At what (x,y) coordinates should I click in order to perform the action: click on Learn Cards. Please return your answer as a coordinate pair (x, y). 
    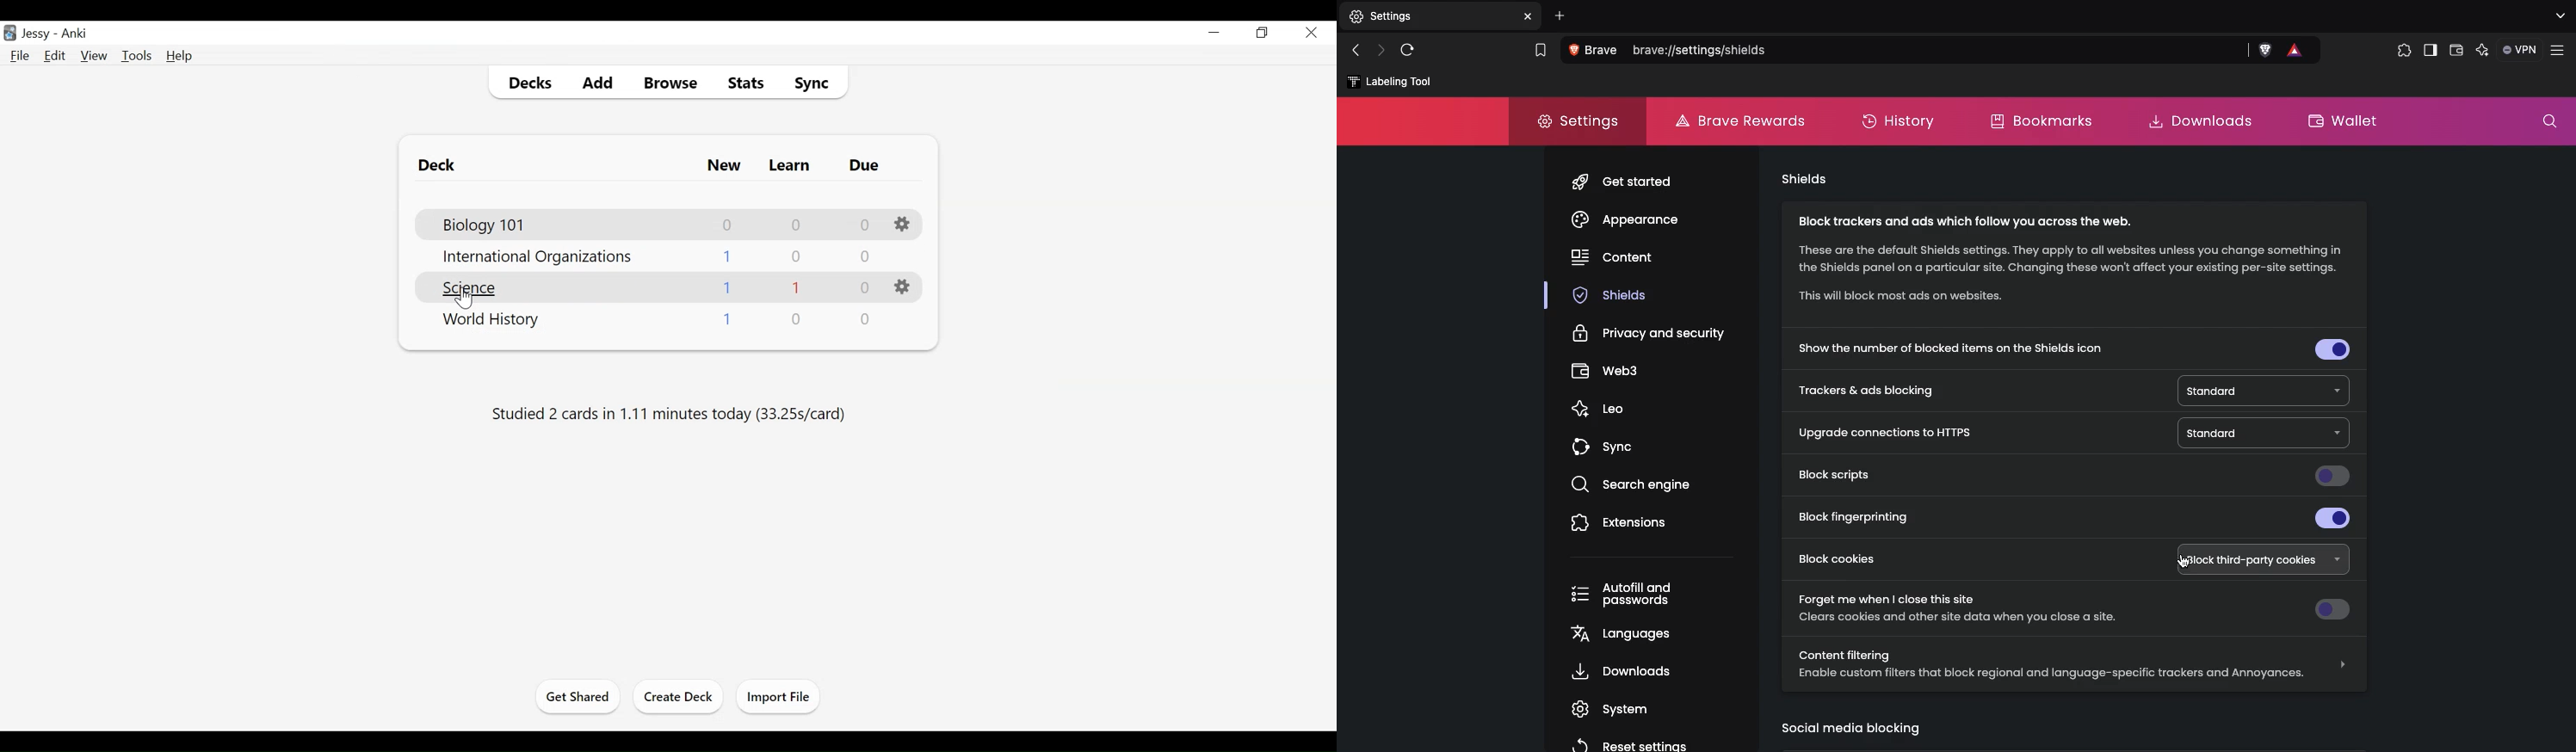
    Looking at the image, I should click on (791, 166).